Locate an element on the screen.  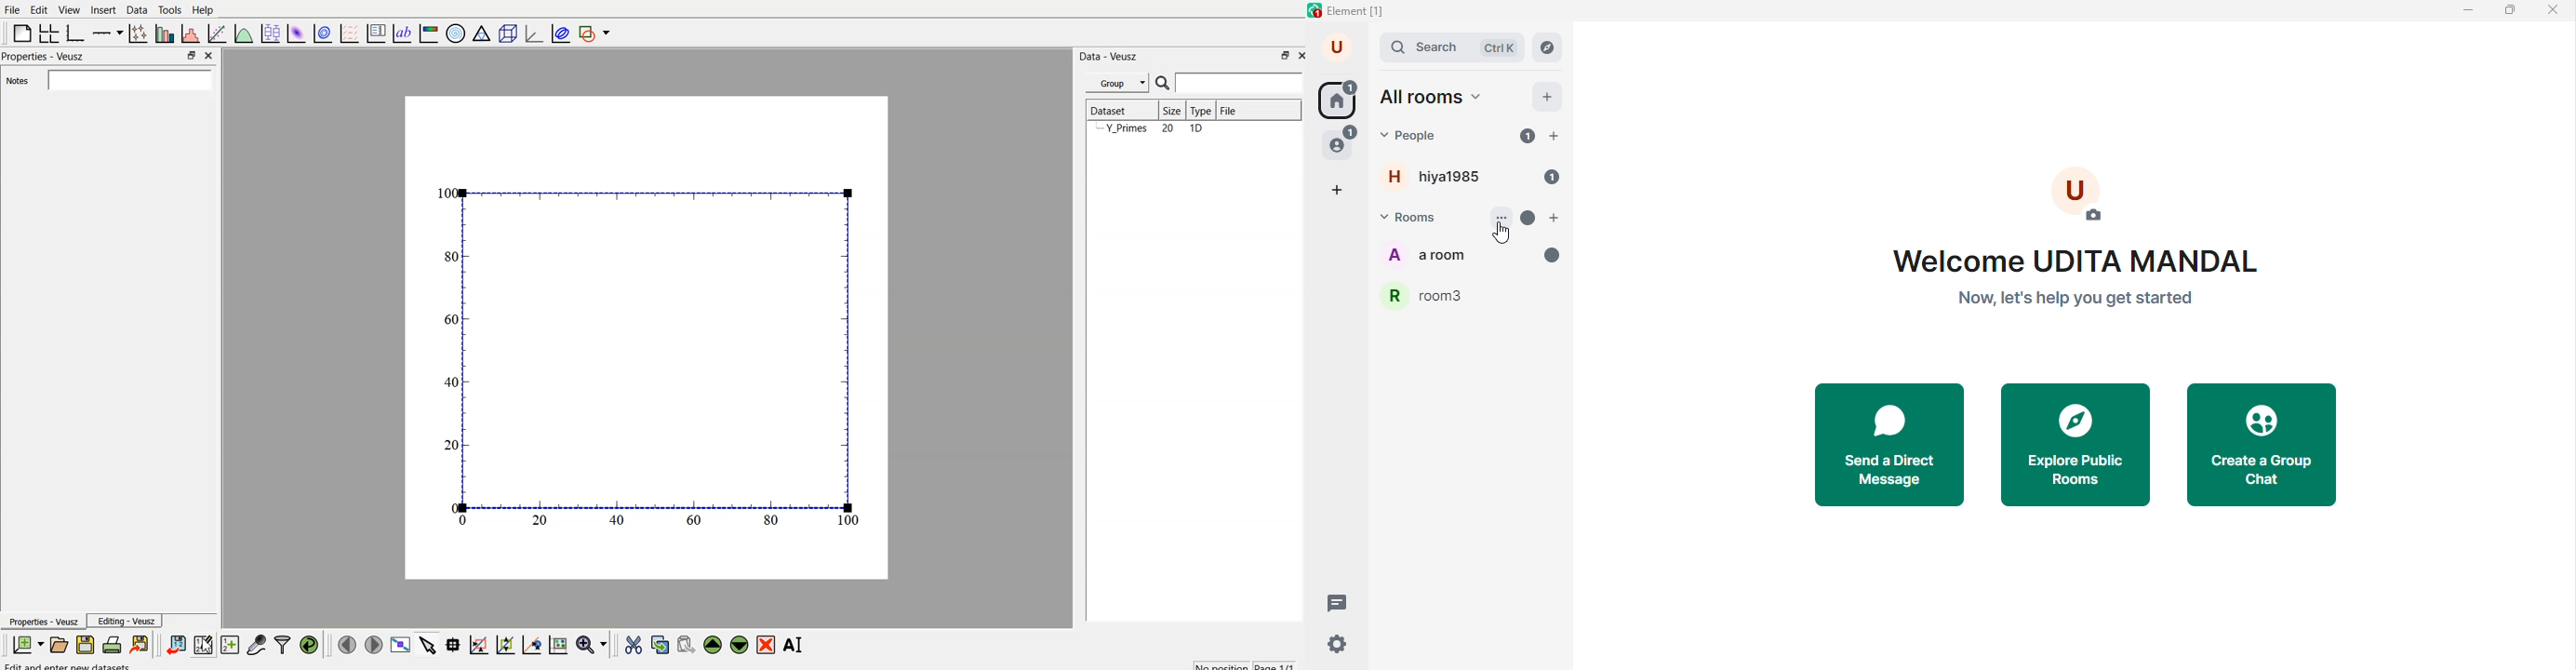
Y_Primes 20 1D is located at coordinates (1147, 129).